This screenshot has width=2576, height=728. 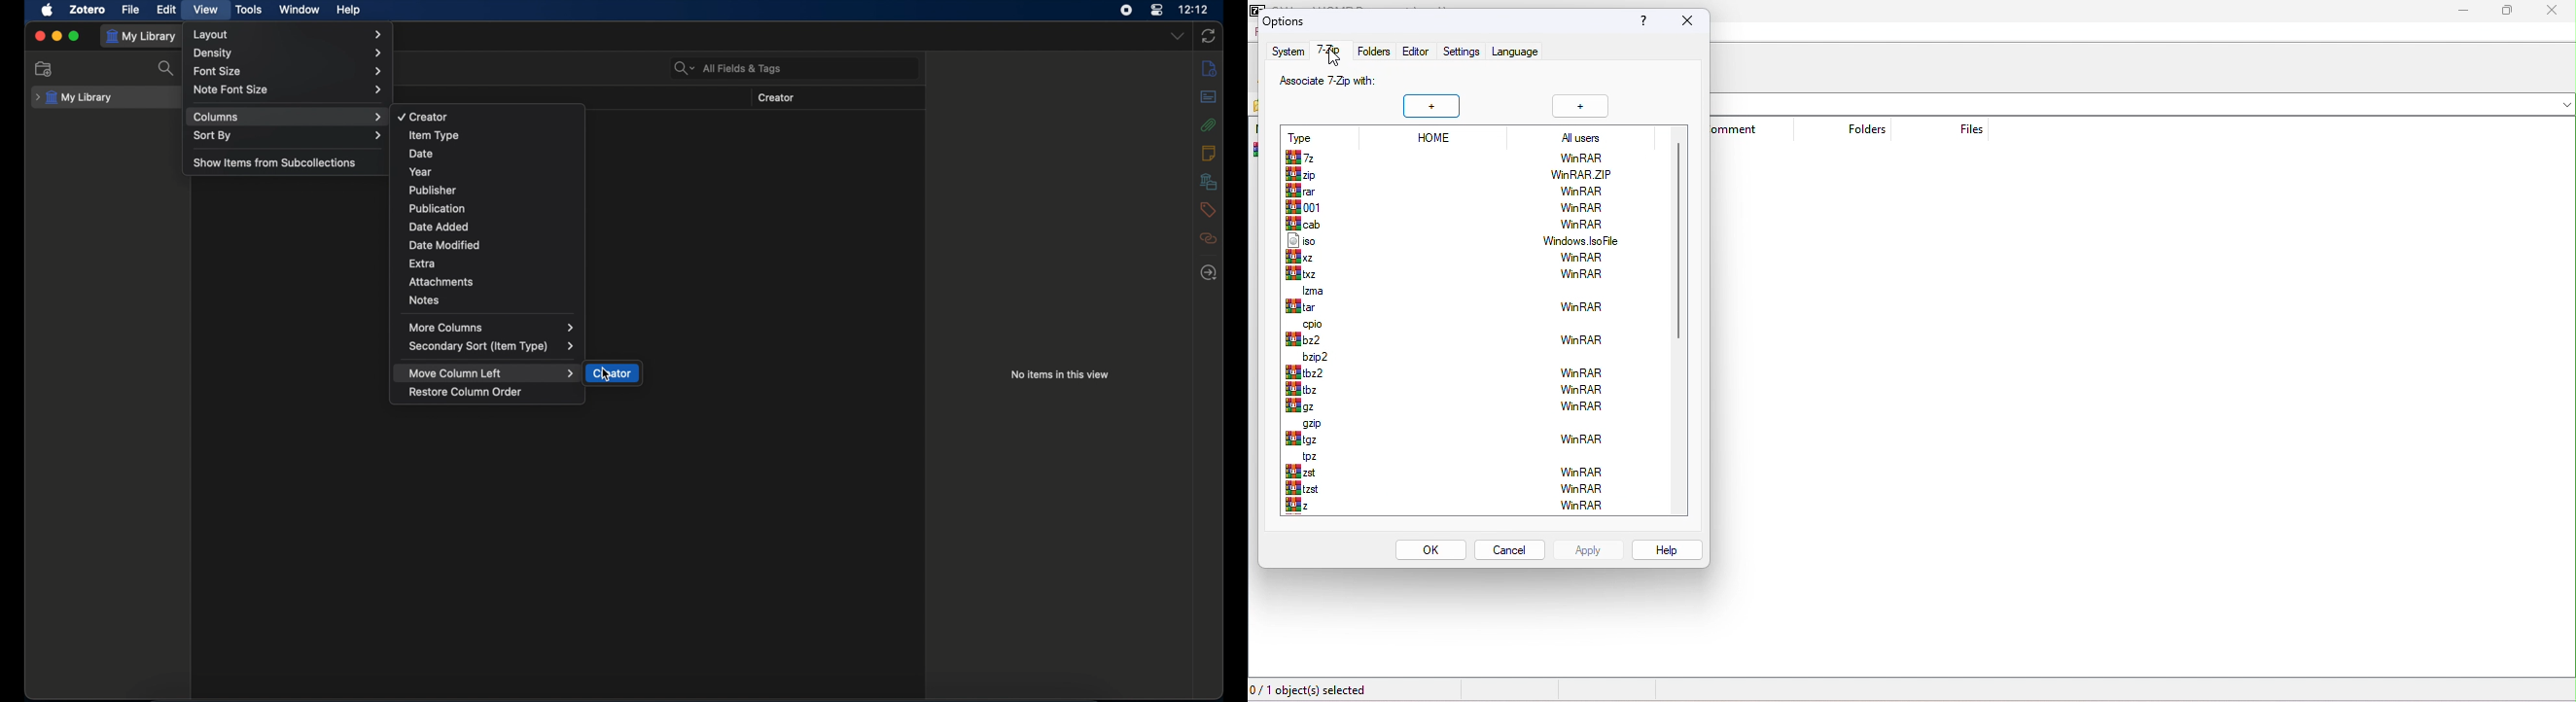 What do you see at coordinates (422, 117) in the screenshot?
I see `creator` at bounding box center [422, 117].